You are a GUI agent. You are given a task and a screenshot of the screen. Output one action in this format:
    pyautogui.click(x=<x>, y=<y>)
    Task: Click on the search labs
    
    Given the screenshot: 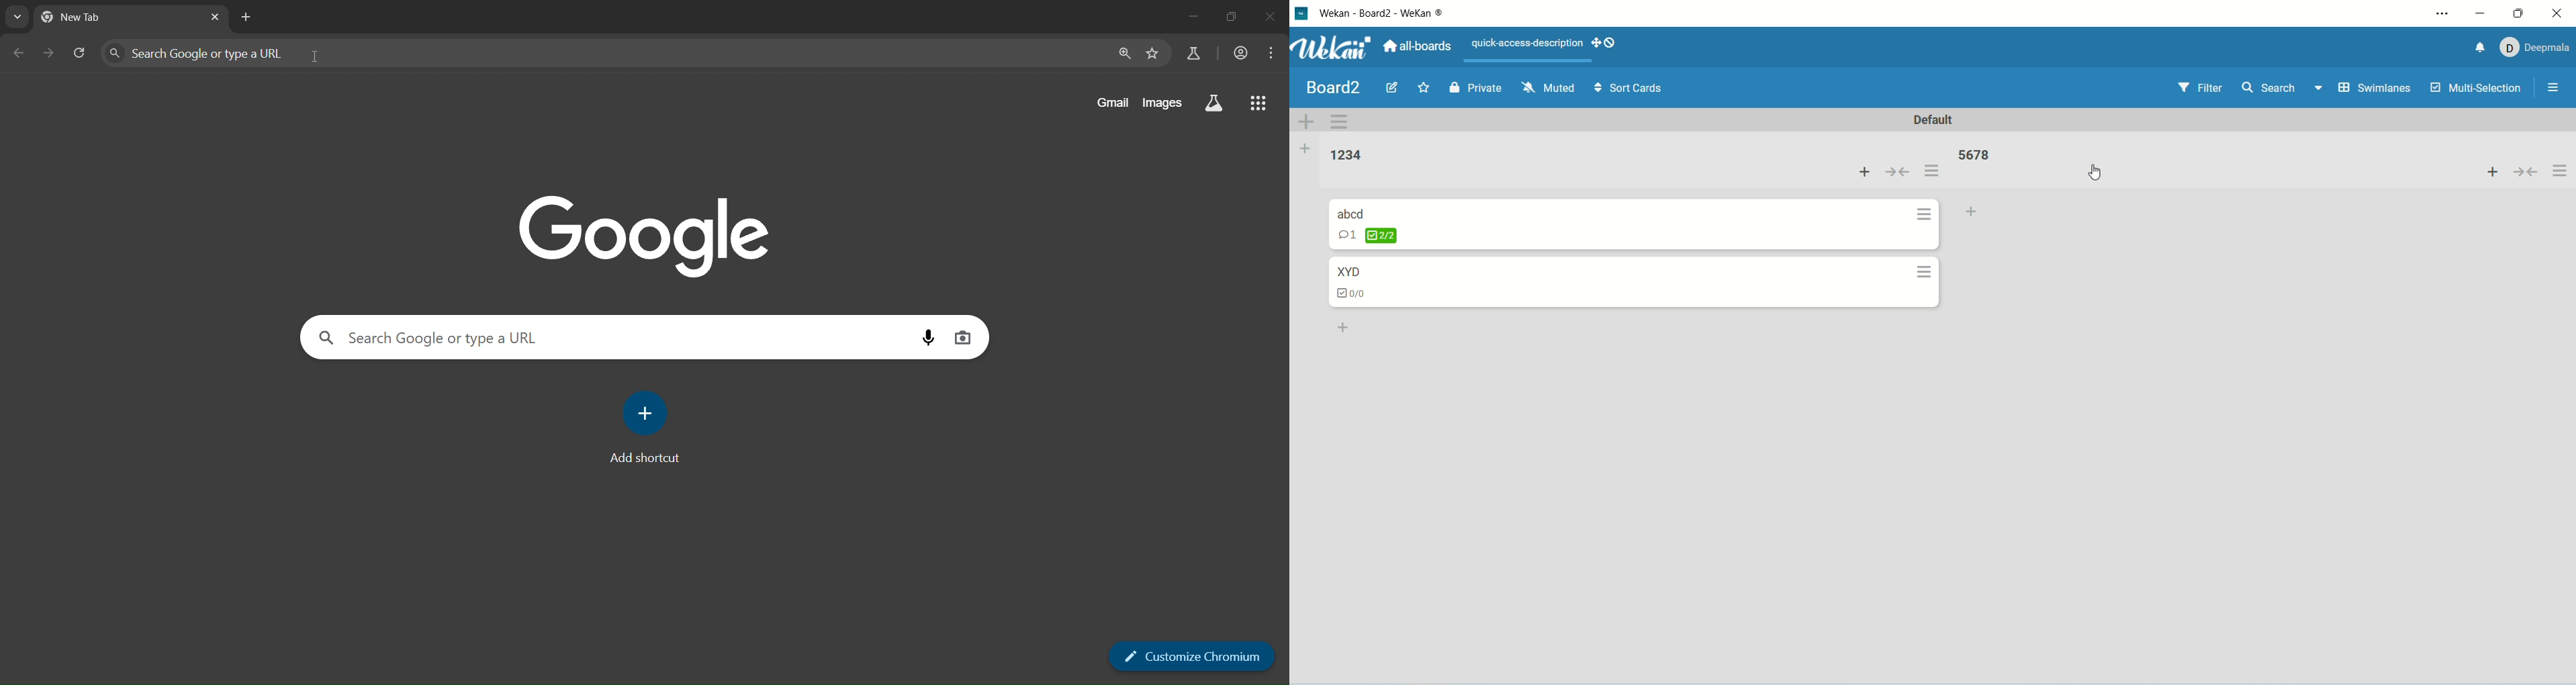 What is the action you would take?
    pyautogui.click(x=1215, y=105)
    